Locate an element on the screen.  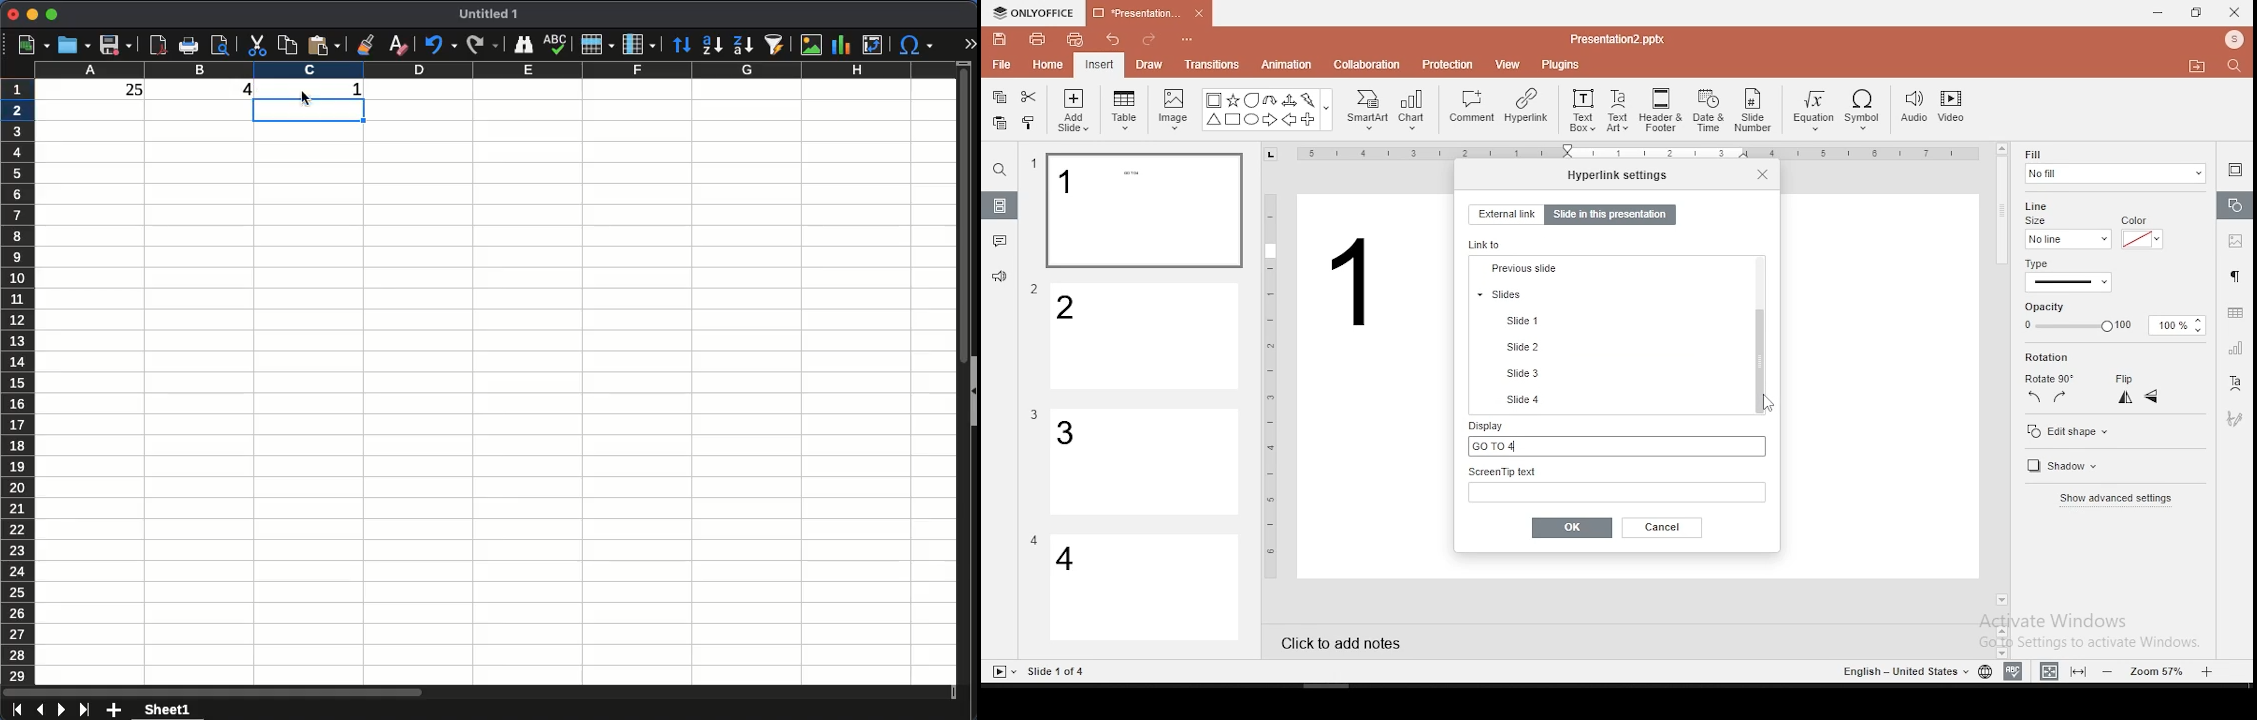
1 is located at coordinates (354, 90).